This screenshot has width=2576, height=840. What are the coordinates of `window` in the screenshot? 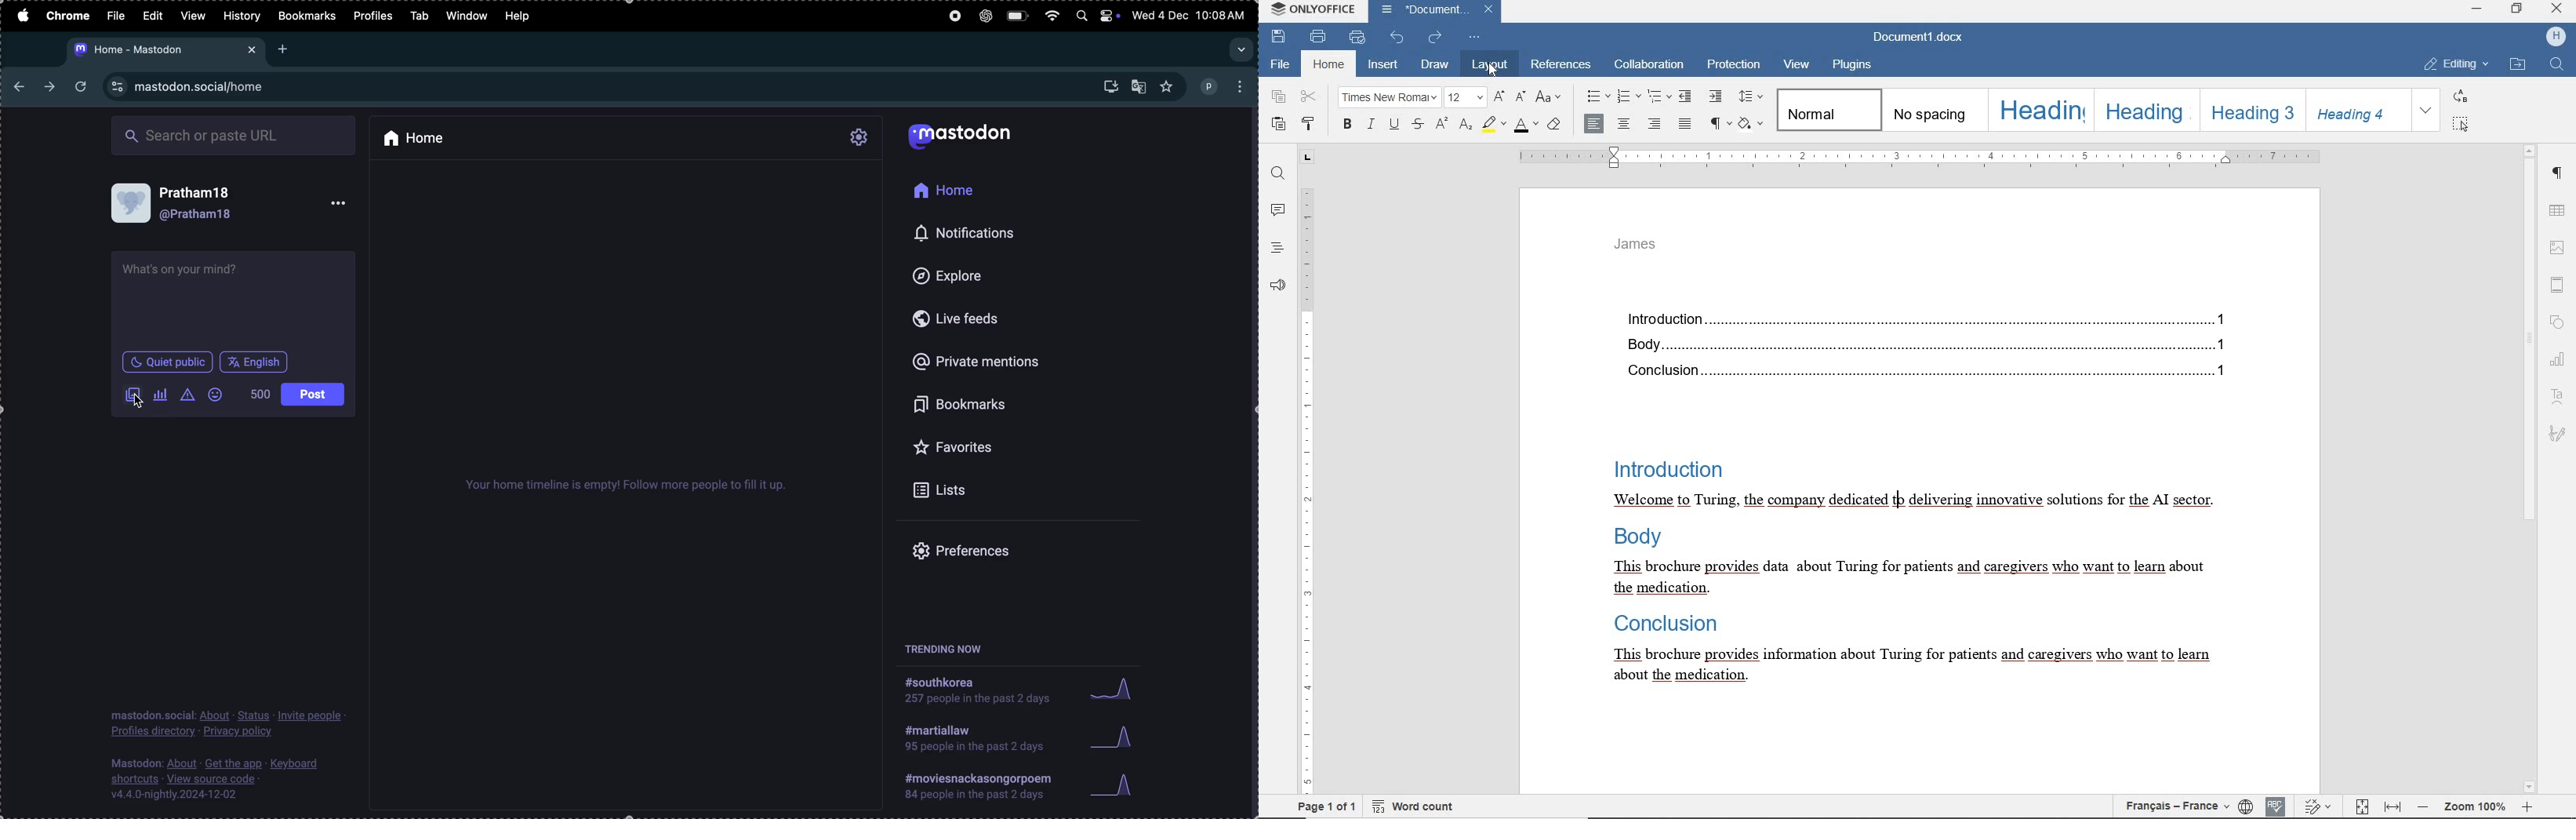 It's located at (467, 16).